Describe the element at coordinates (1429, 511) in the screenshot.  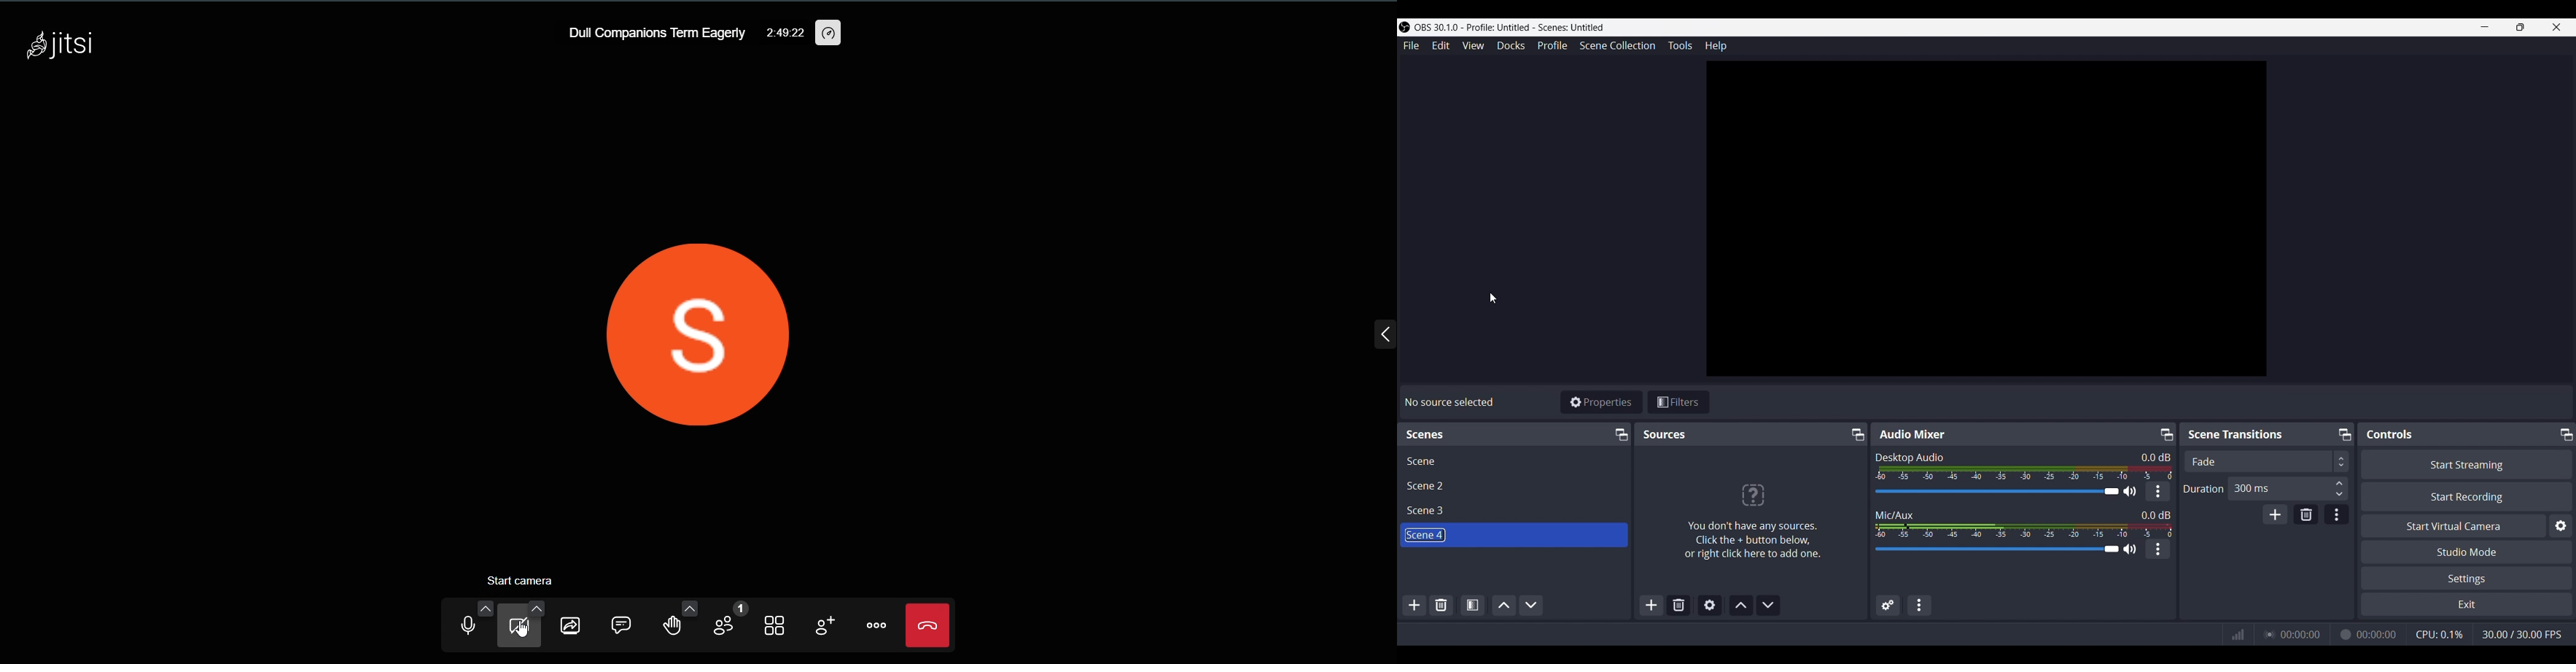
I see `Scene 3` at that location.